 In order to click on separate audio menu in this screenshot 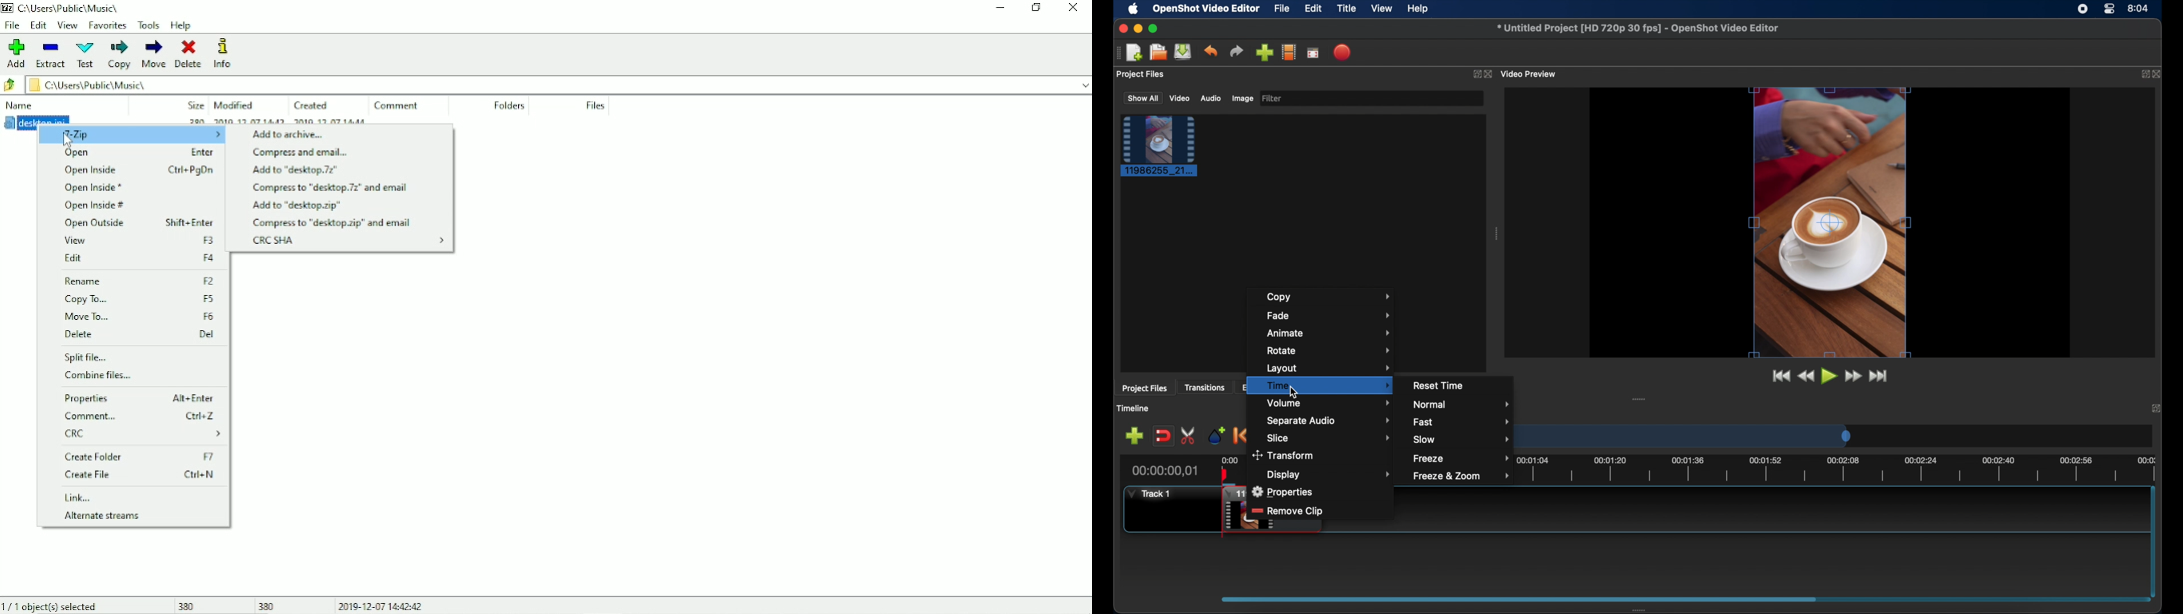, I will do `click(1330, 420)`.